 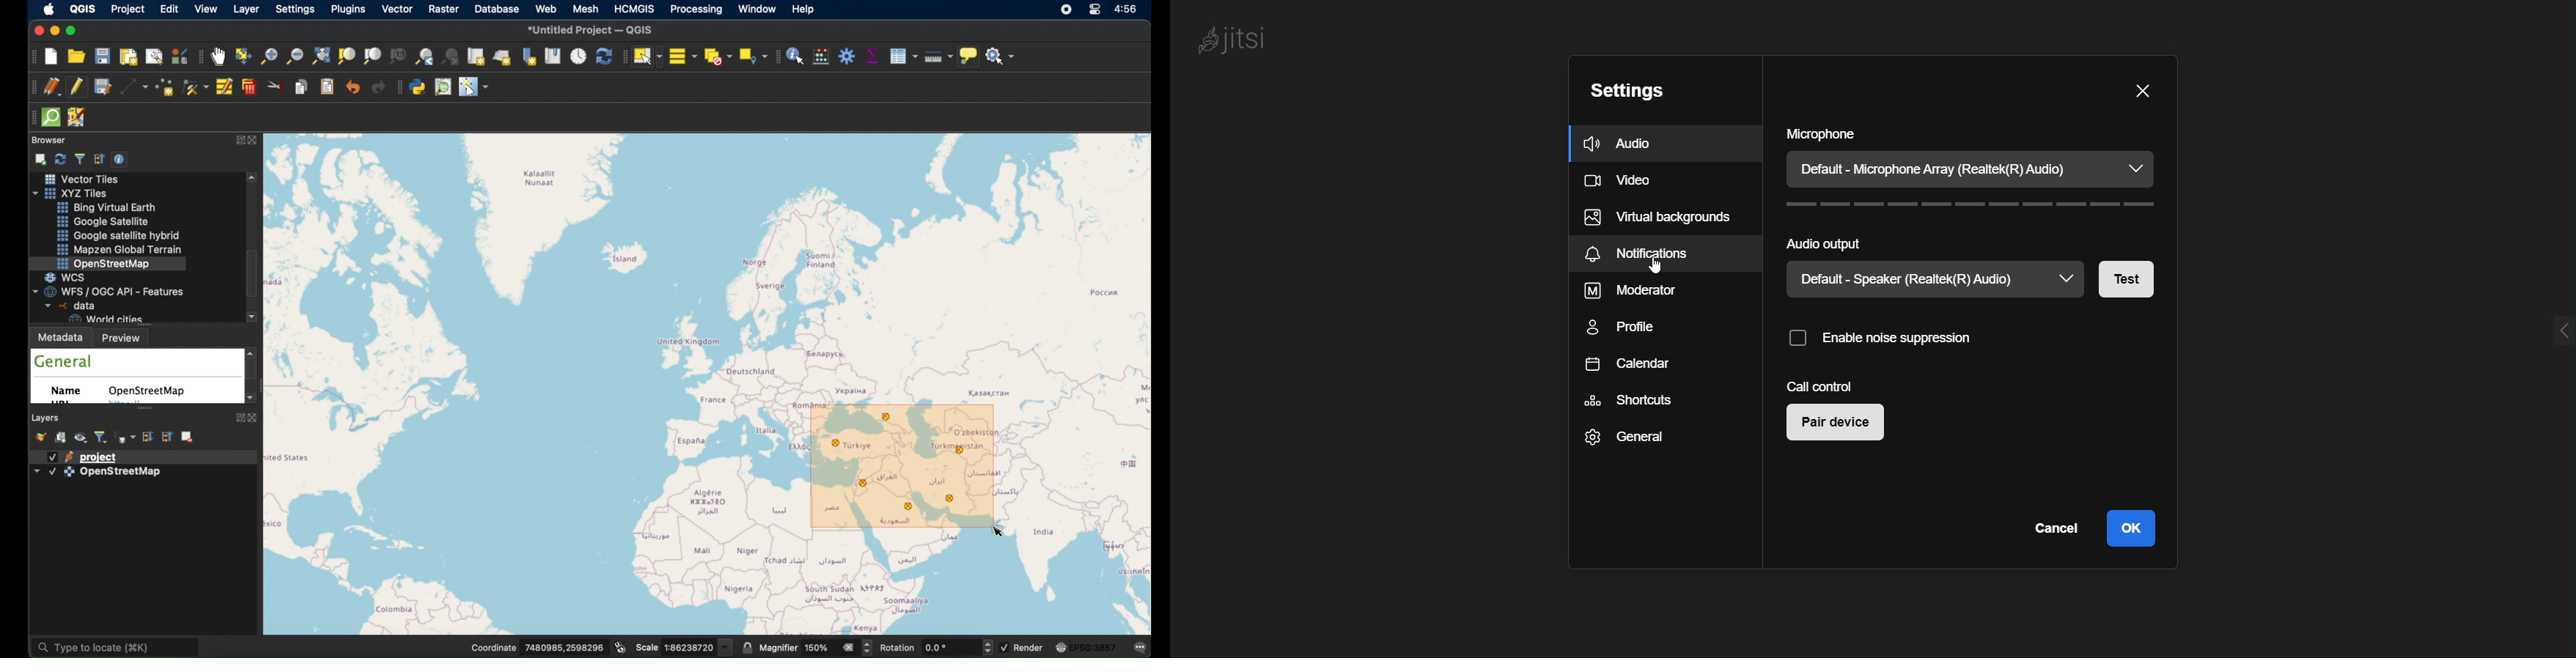 What do you see at coordinates (353, 88) in the screenshot?
I see `undo` at bounding box center [353, 88].